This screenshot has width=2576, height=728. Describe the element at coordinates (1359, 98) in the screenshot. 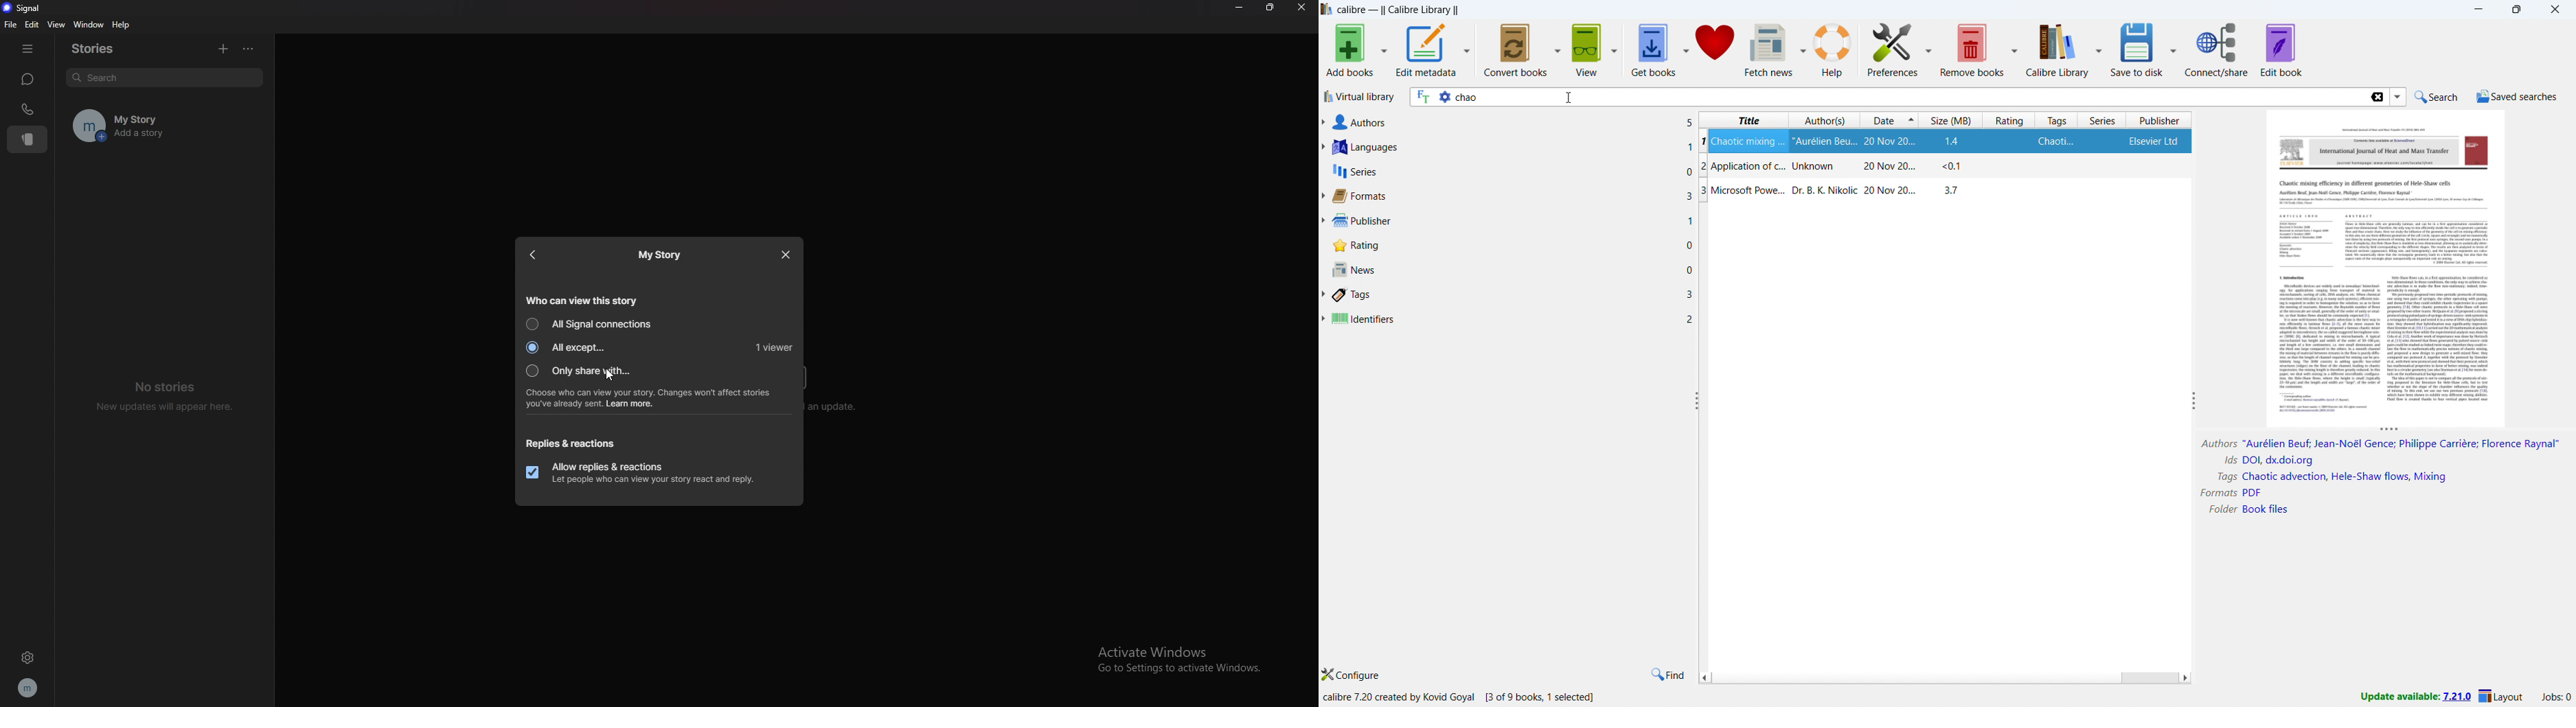

I see `virtual library` at that location.